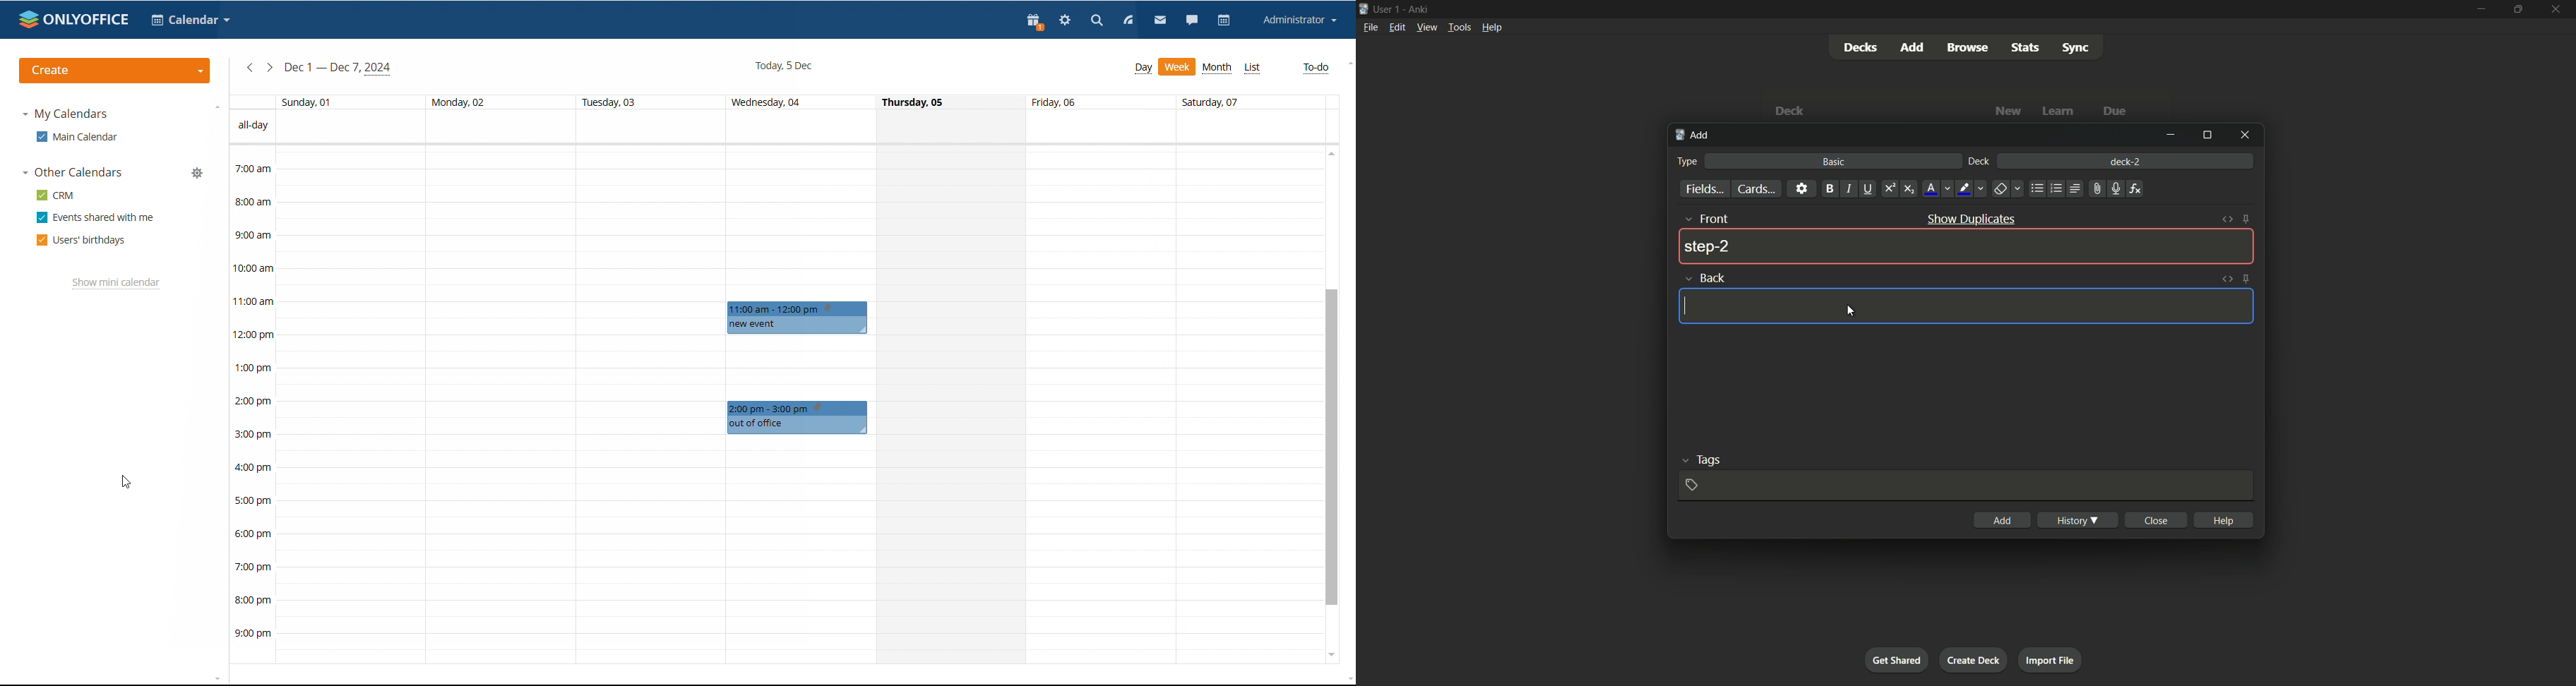 The height and width of the screenshot is (700, 2576). What do you see at coordinates (1226, 21) in the screenshot?
I see `calendar` at bounding box center [1226, 21].